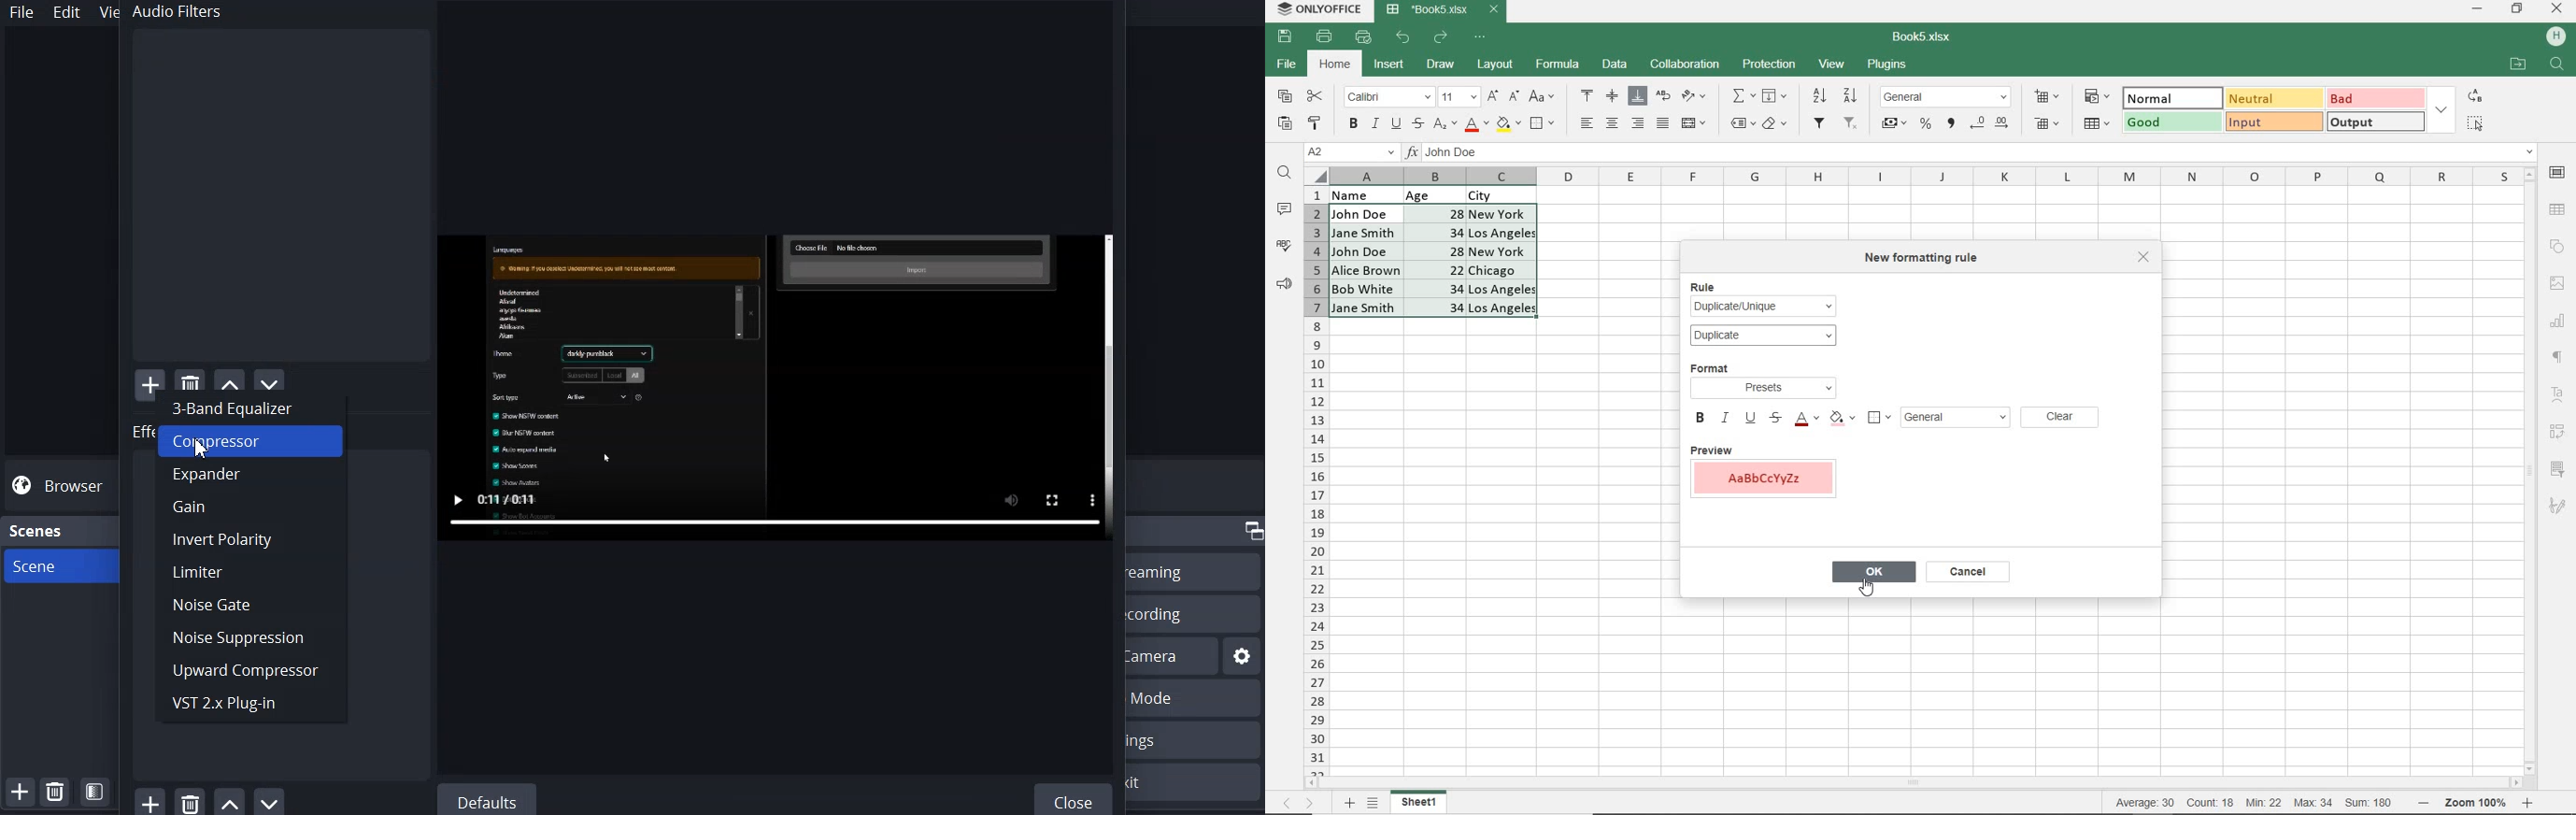 This screenshot has width=2576, height=840. Describe the element at coordinates (2049, 125) in the screenshot. I see `DELETE CELLS` at that location.